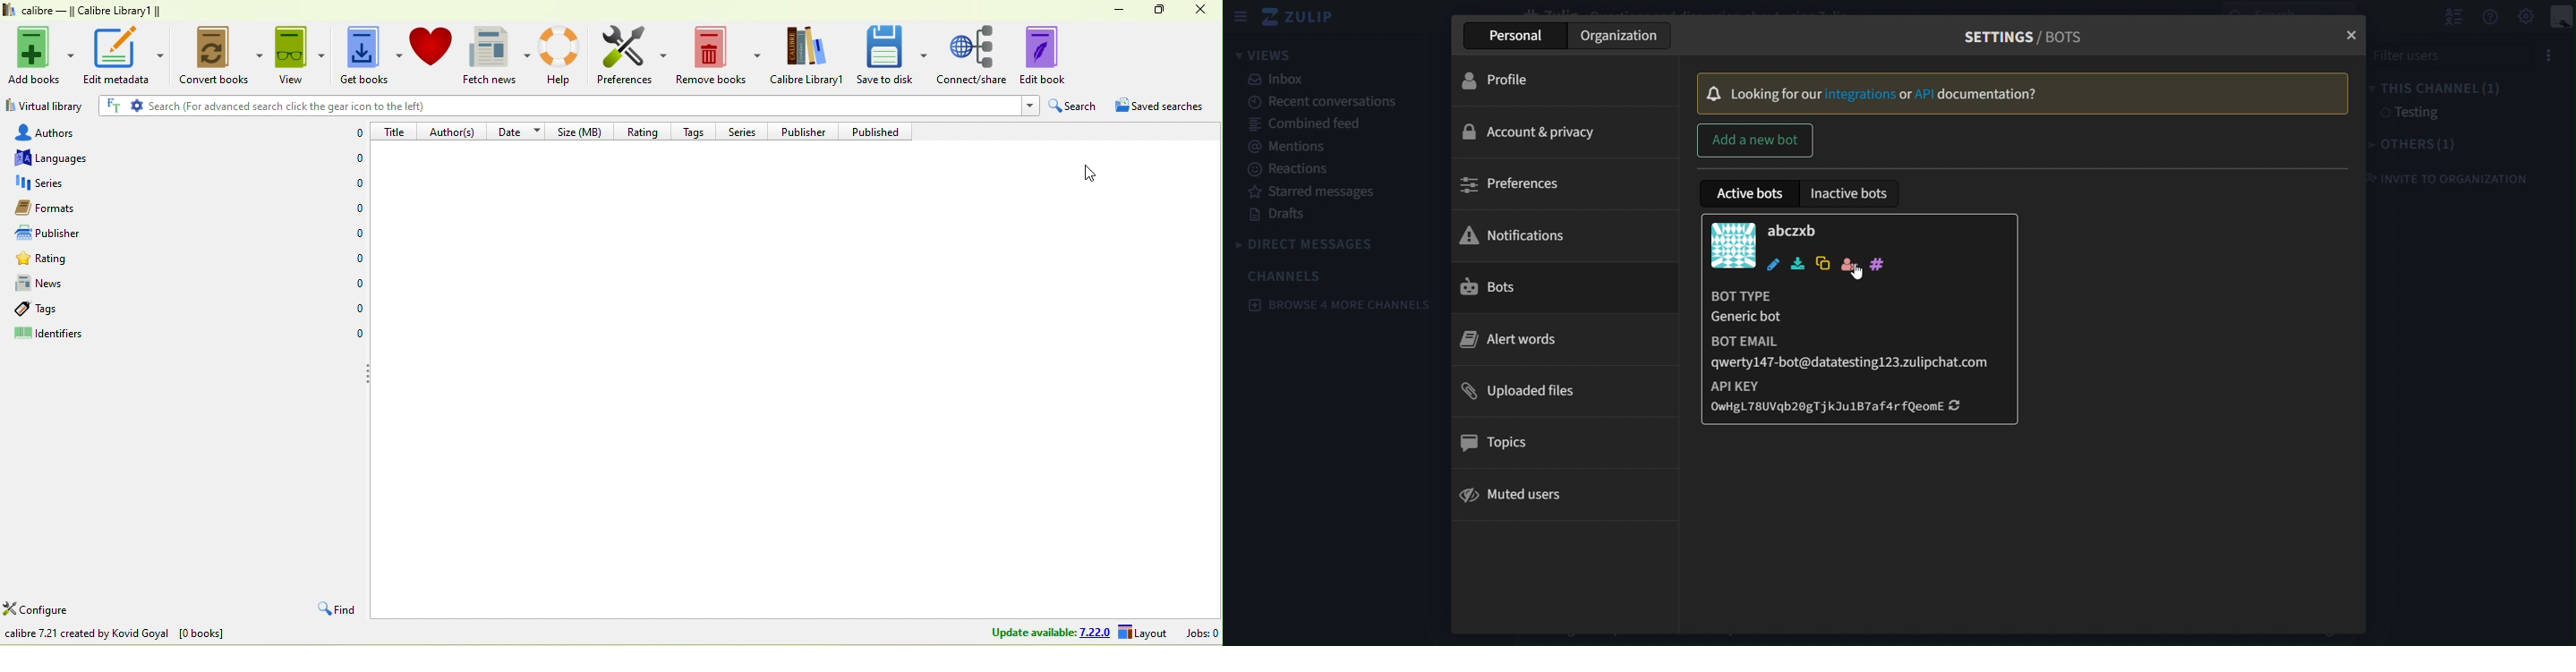 This screenshot has height=672, width=2576. What do you see at coordinates (1166, 108) in the screenshot?
I see `saved searches` at bounding box center [1166, 108].